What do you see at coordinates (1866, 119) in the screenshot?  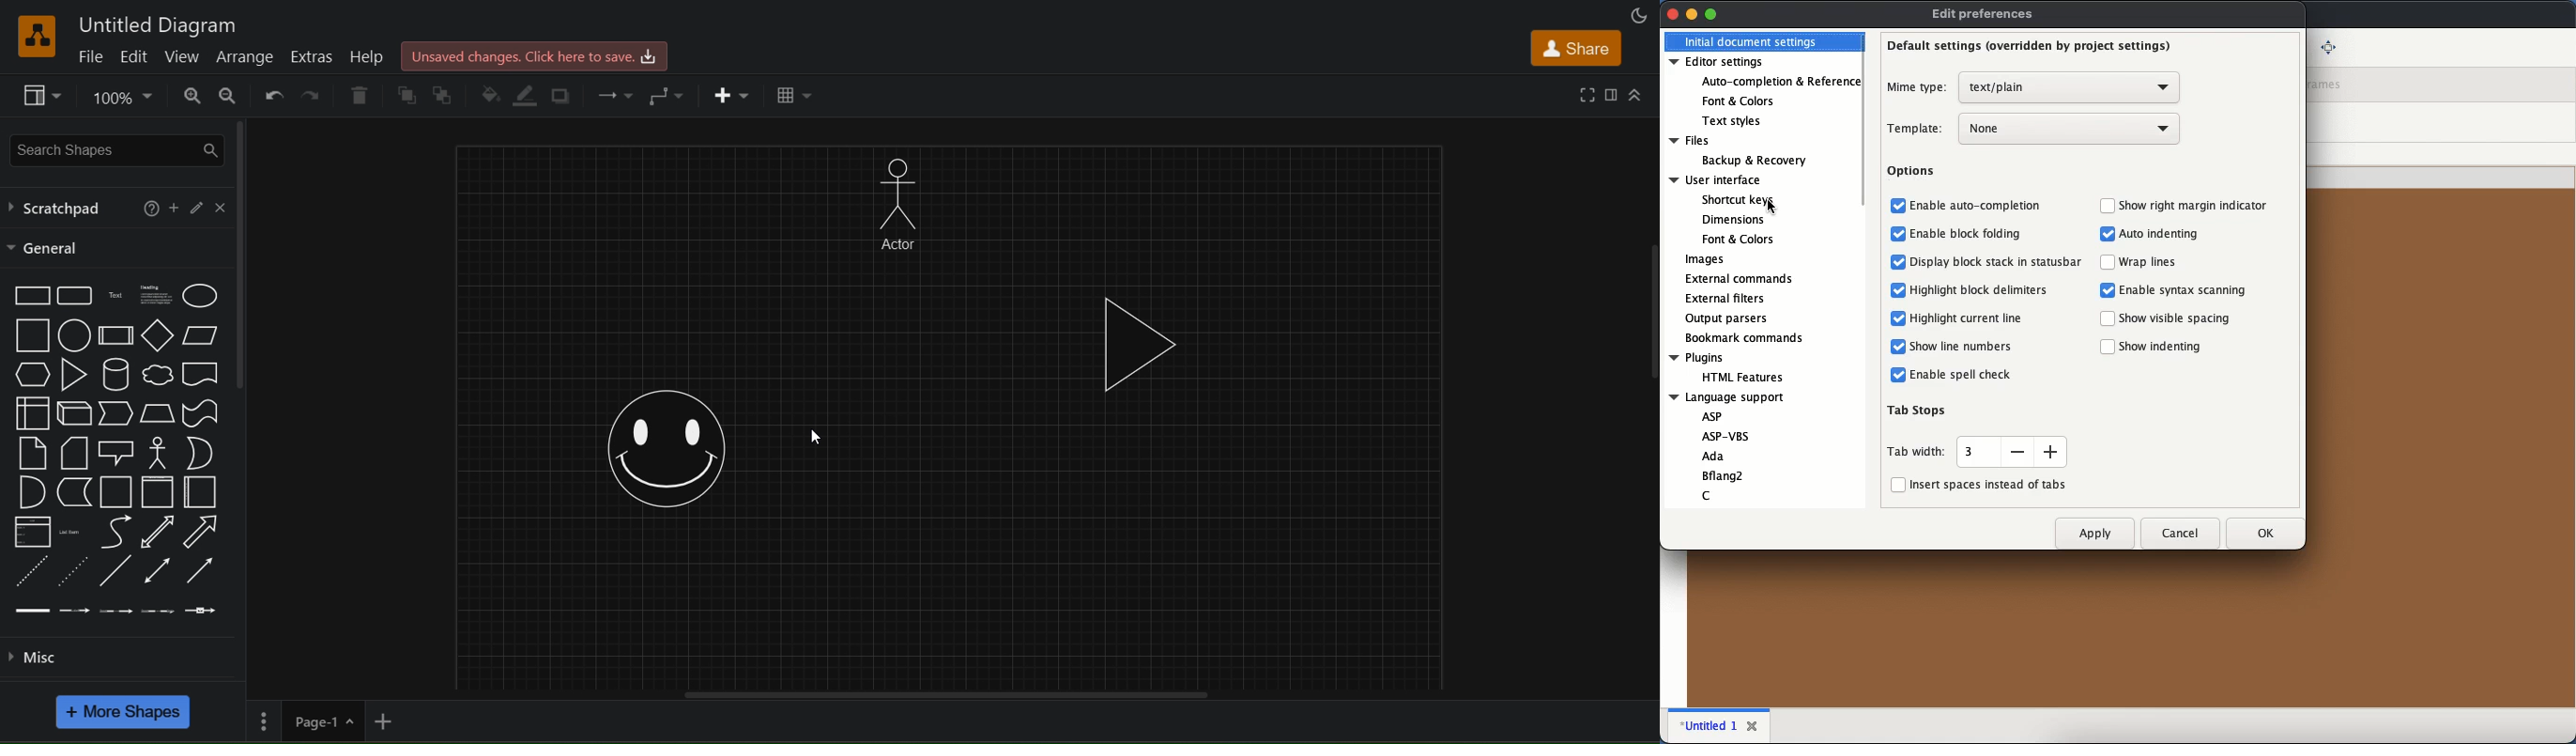 I see `scroll` at bounding box center [1866, 119].